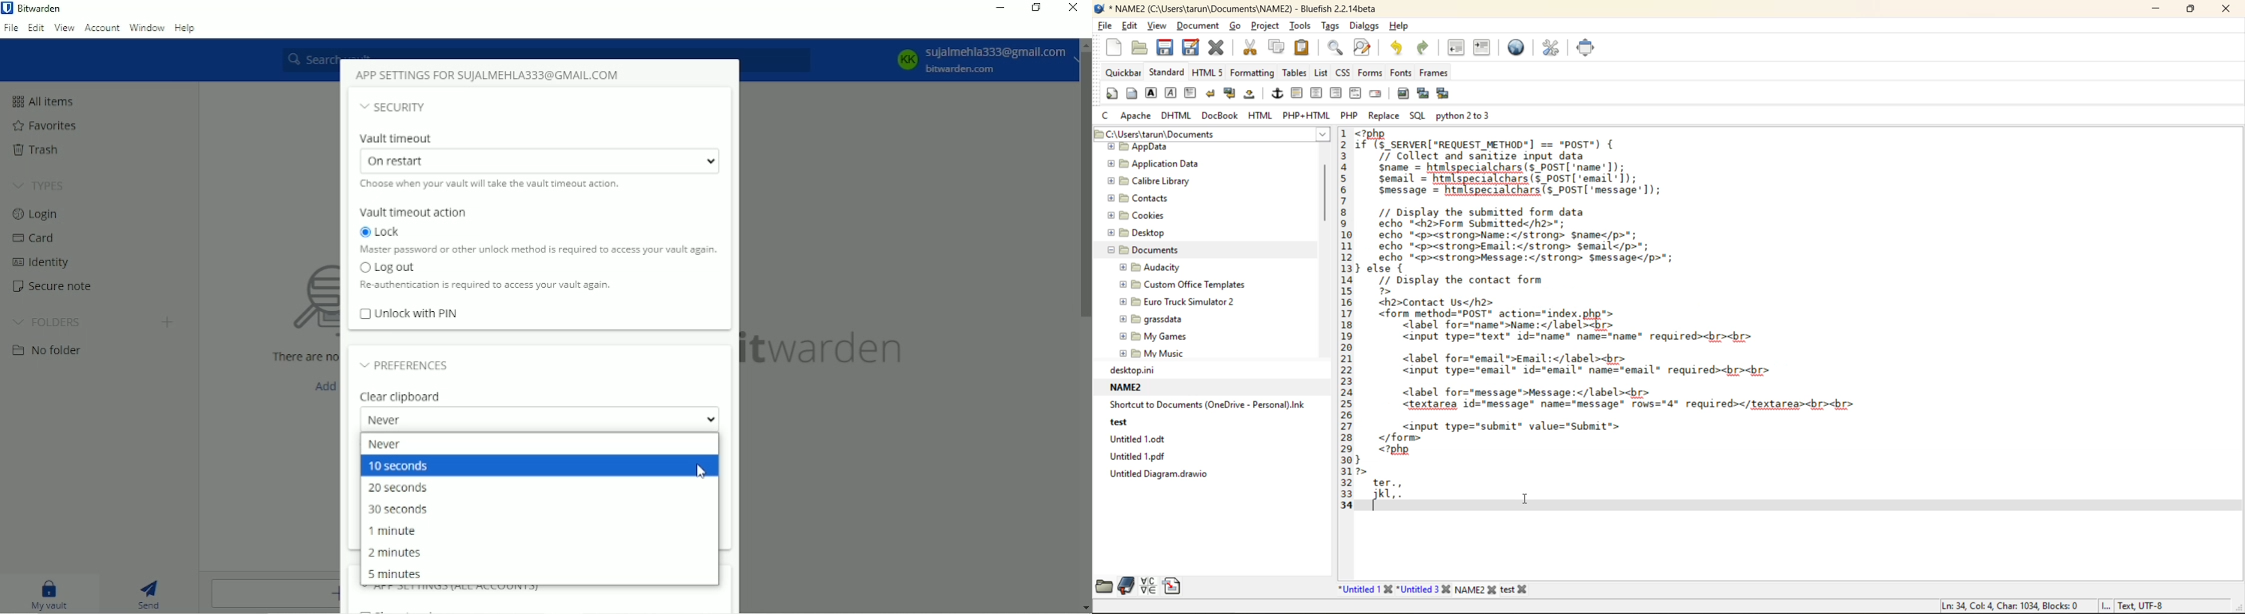 Image resolution: width=2268 pixels, height=616 pixels. What do you see at coordinates (485, 287) in the screenshot?
I see `Re authentication is required to access your vault again.` at bounding box center [485, 287].